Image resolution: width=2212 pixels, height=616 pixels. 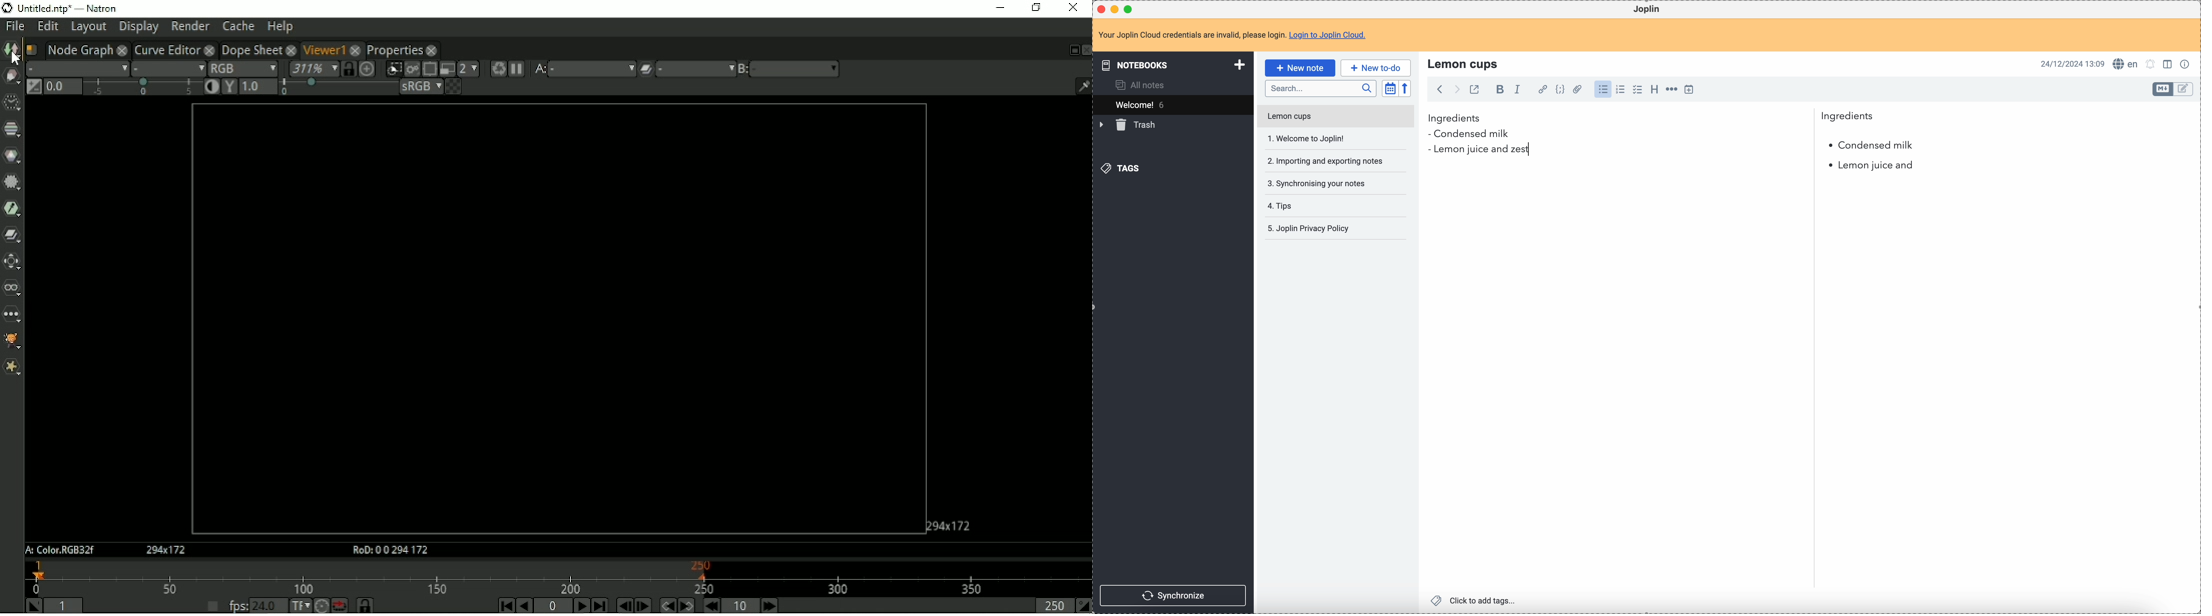 I want to click on bold, so click(x=1498, y=90).